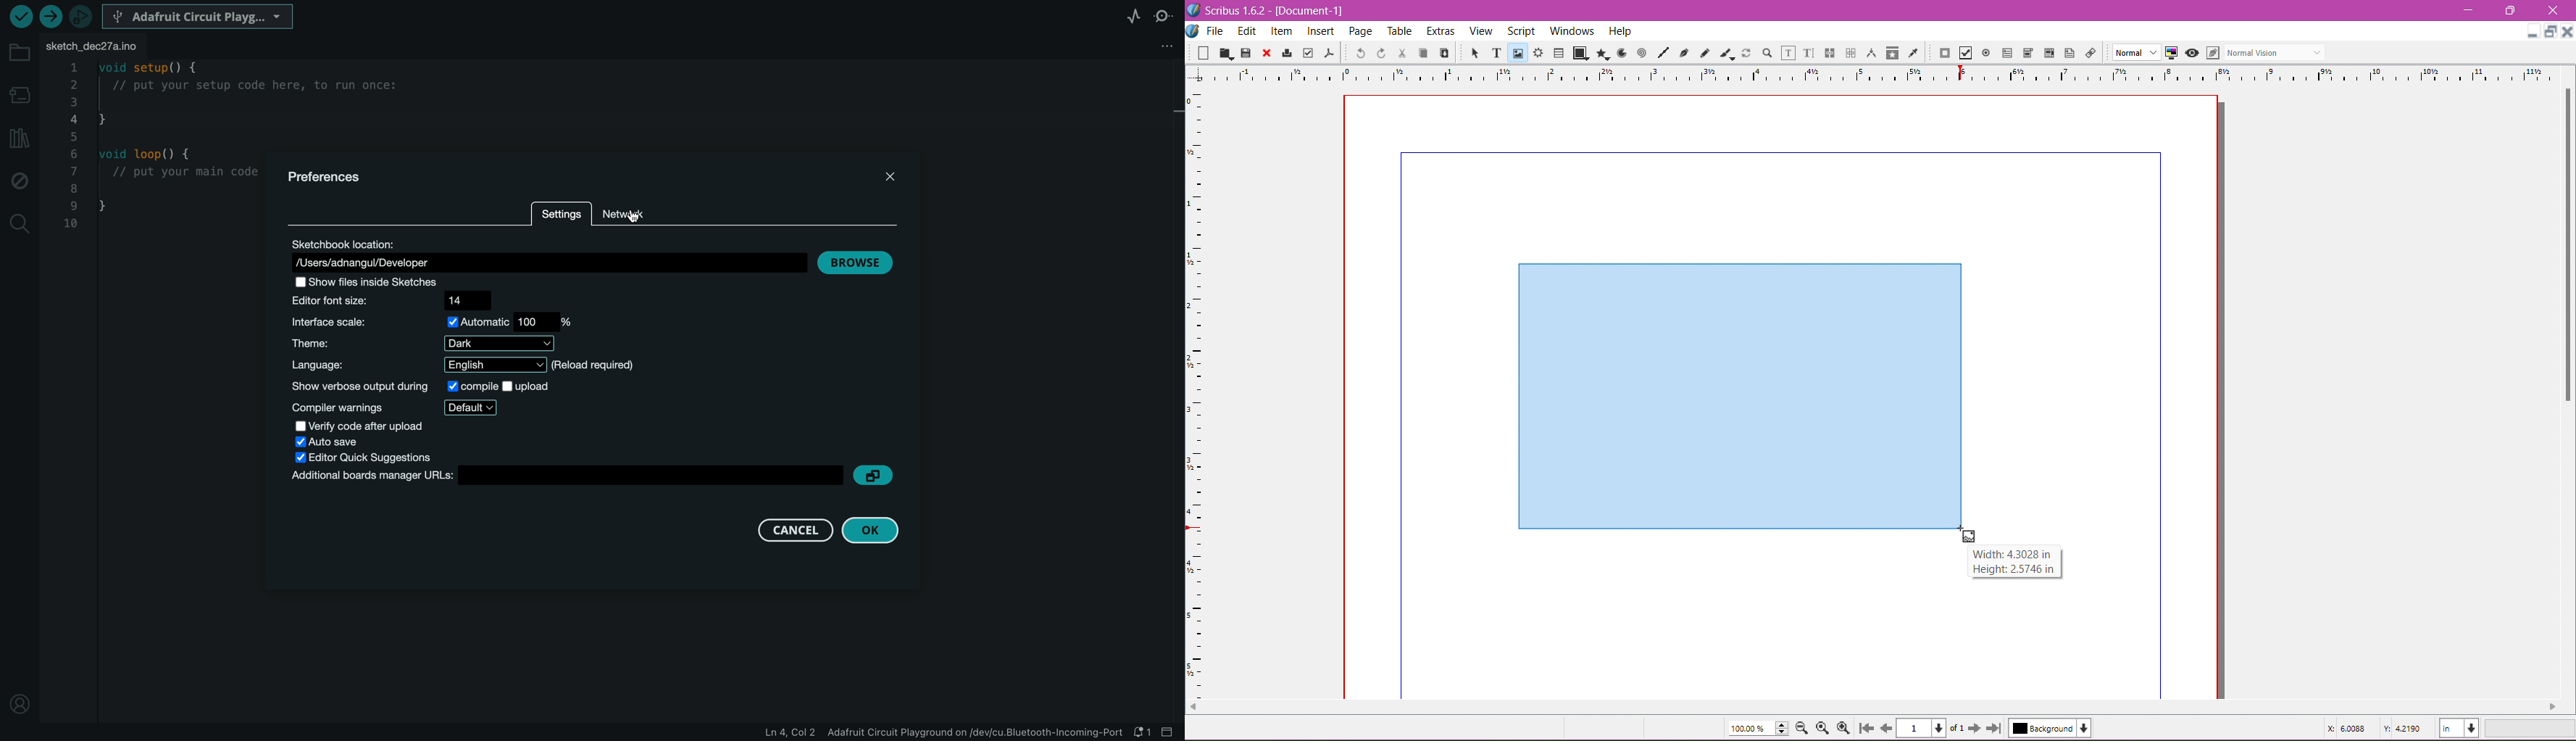 This screenshot has width=2576, height=756. Describe the element at coordinates (1444, 51) in the screenshot. I see `Paste` at that location.